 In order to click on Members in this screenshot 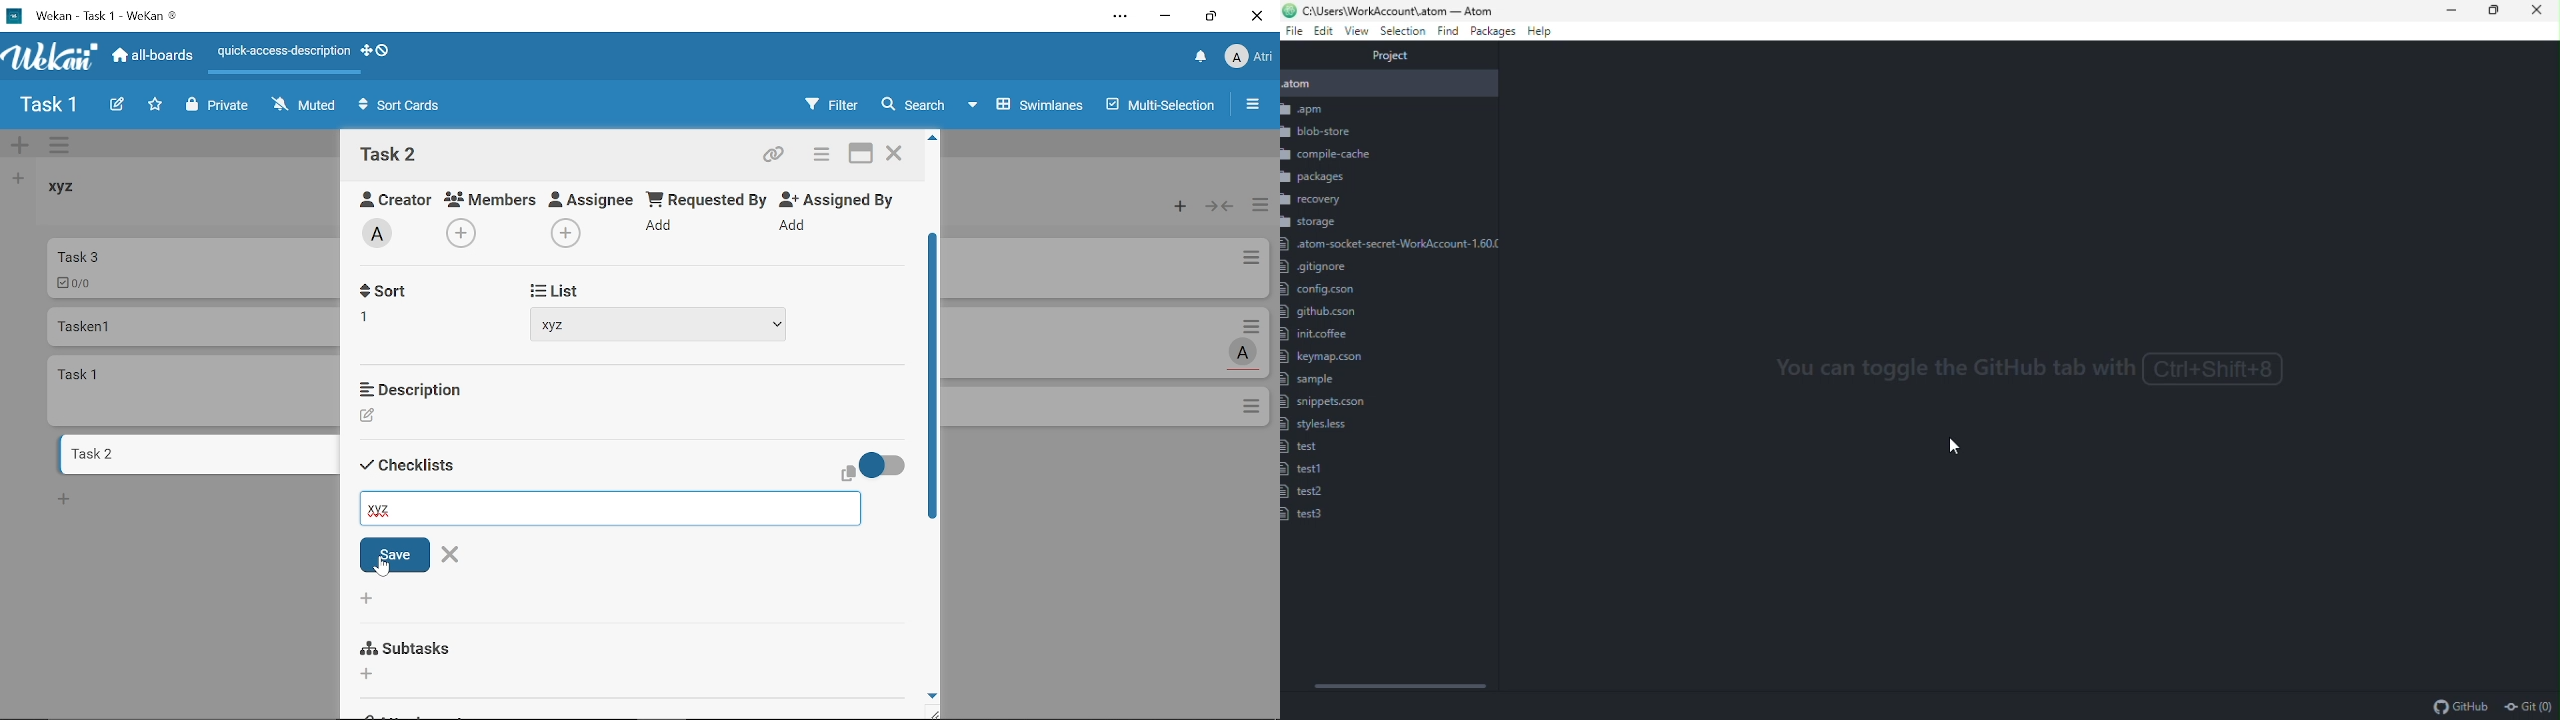, I will do `click(491, 198)`.